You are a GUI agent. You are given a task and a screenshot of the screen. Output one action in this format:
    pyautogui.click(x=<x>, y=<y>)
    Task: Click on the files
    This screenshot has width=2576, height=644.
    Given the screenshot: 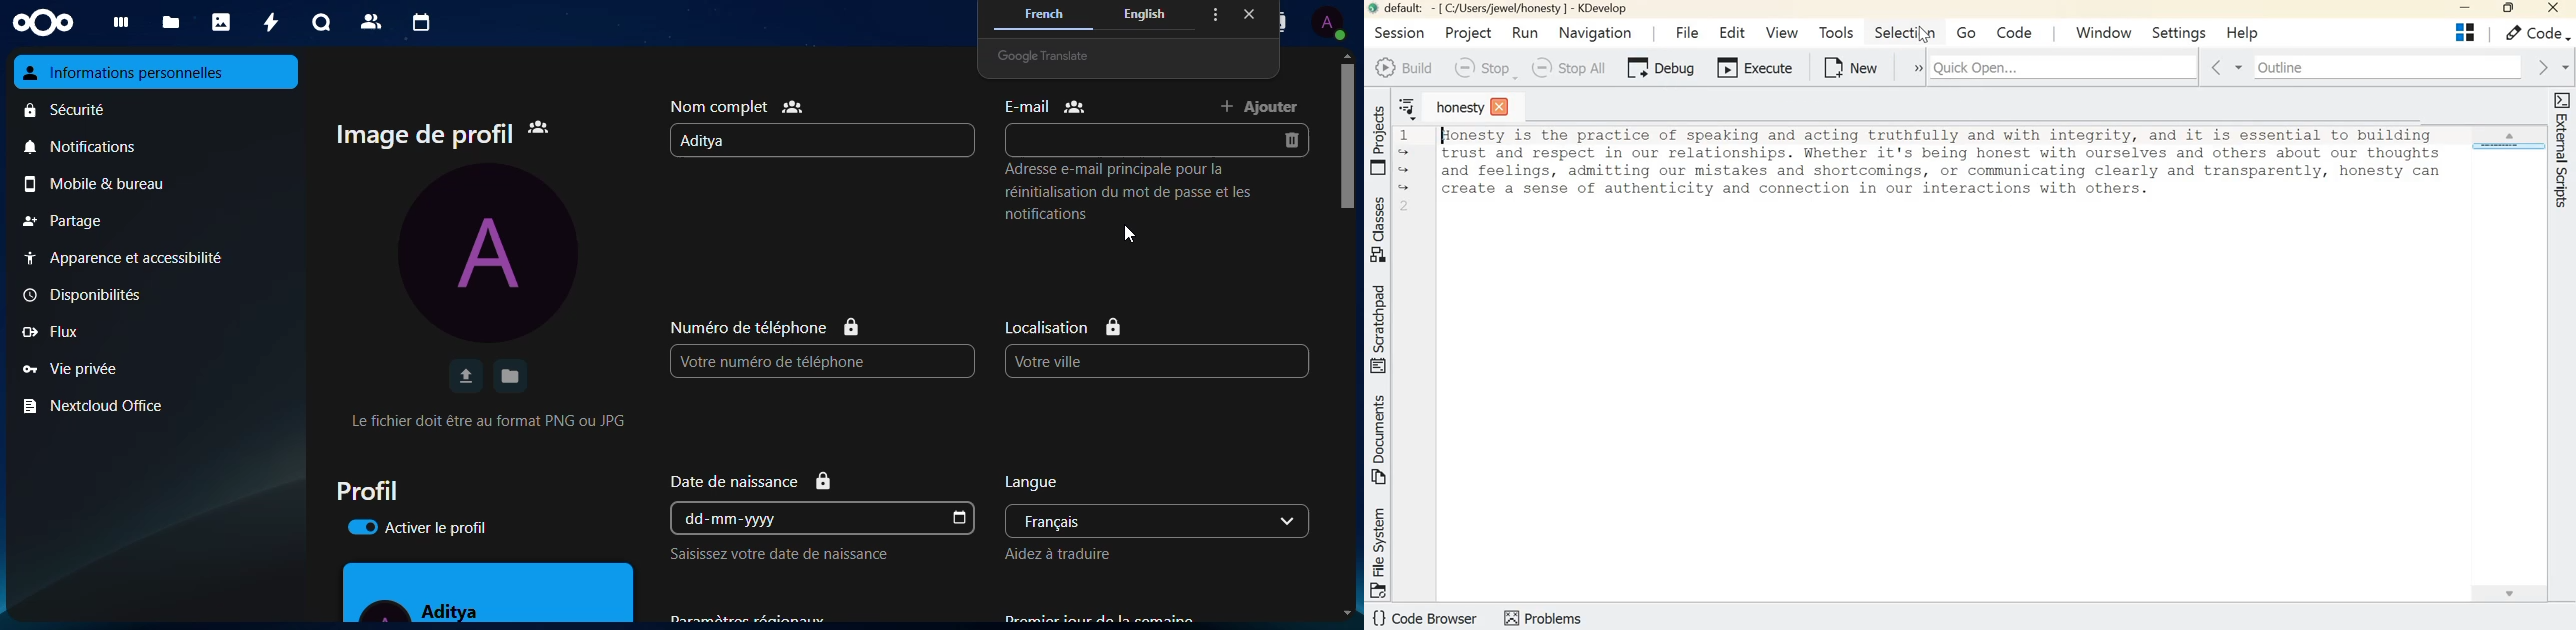 What is the action you would take?
    pyautogui.click(x=172, y=23)
    